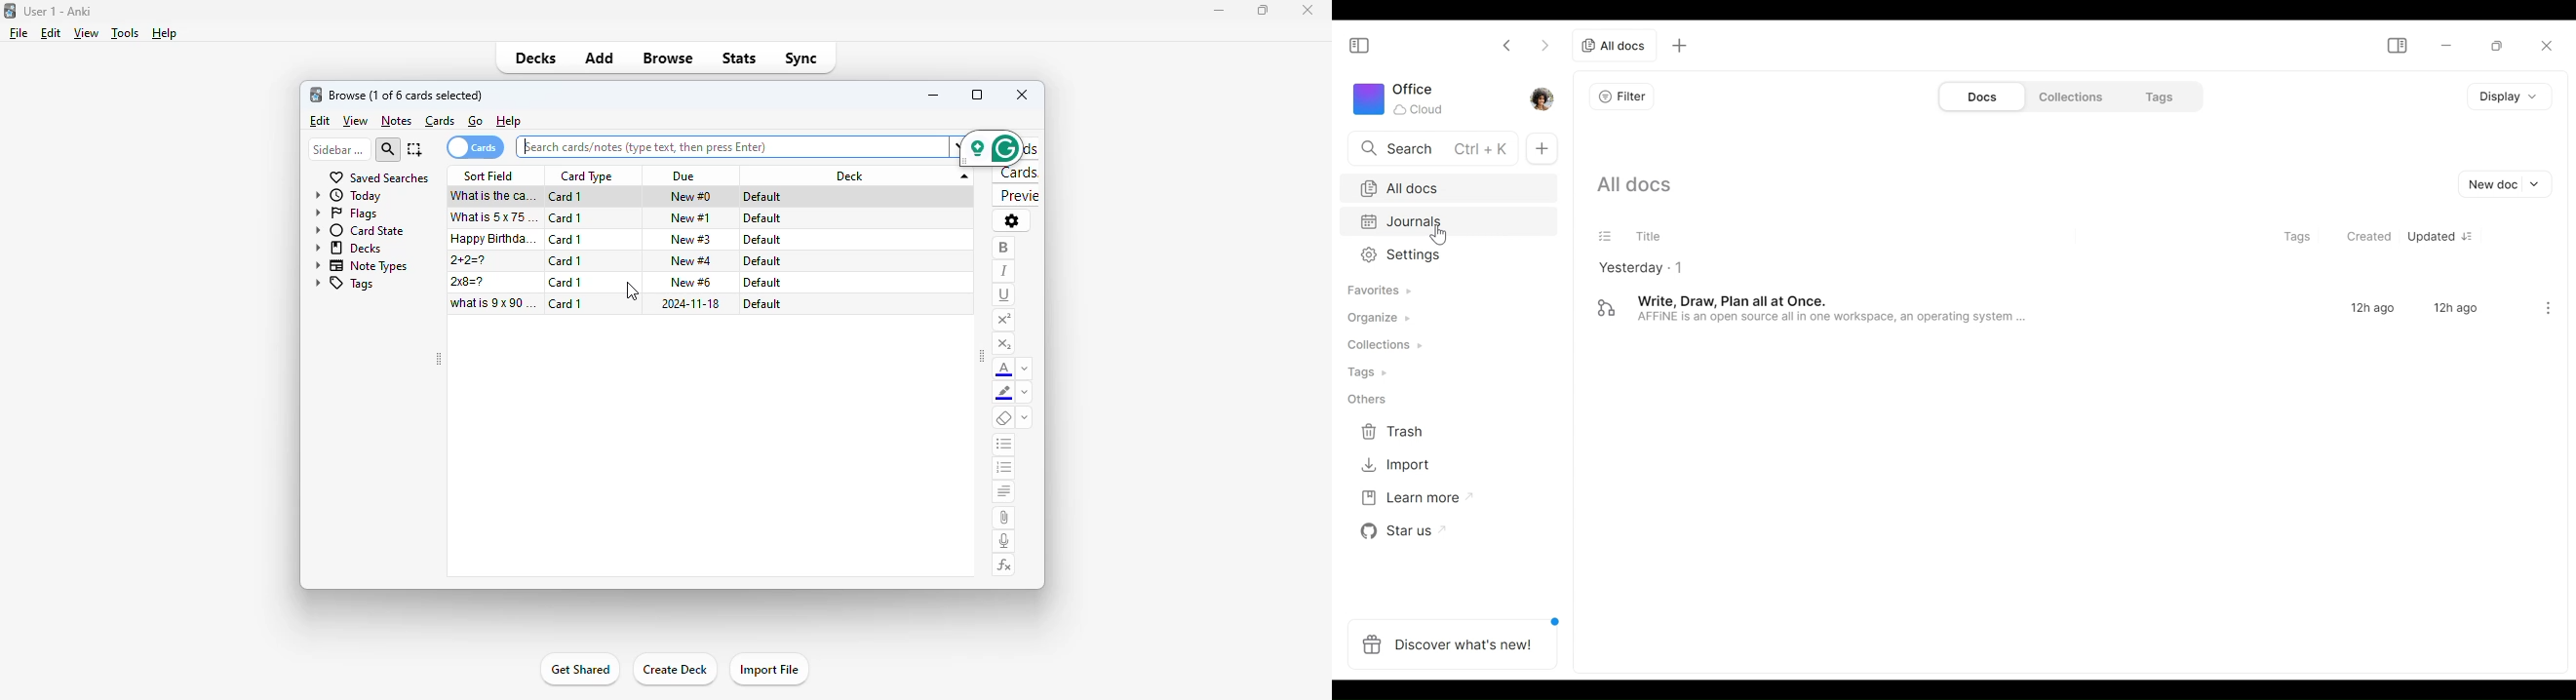 The height and width of the screenshot is (700, 2576). What do you see at coordinates (934, 95) in the screenshot?
I see `minimize` at bounding box center [934, 95].